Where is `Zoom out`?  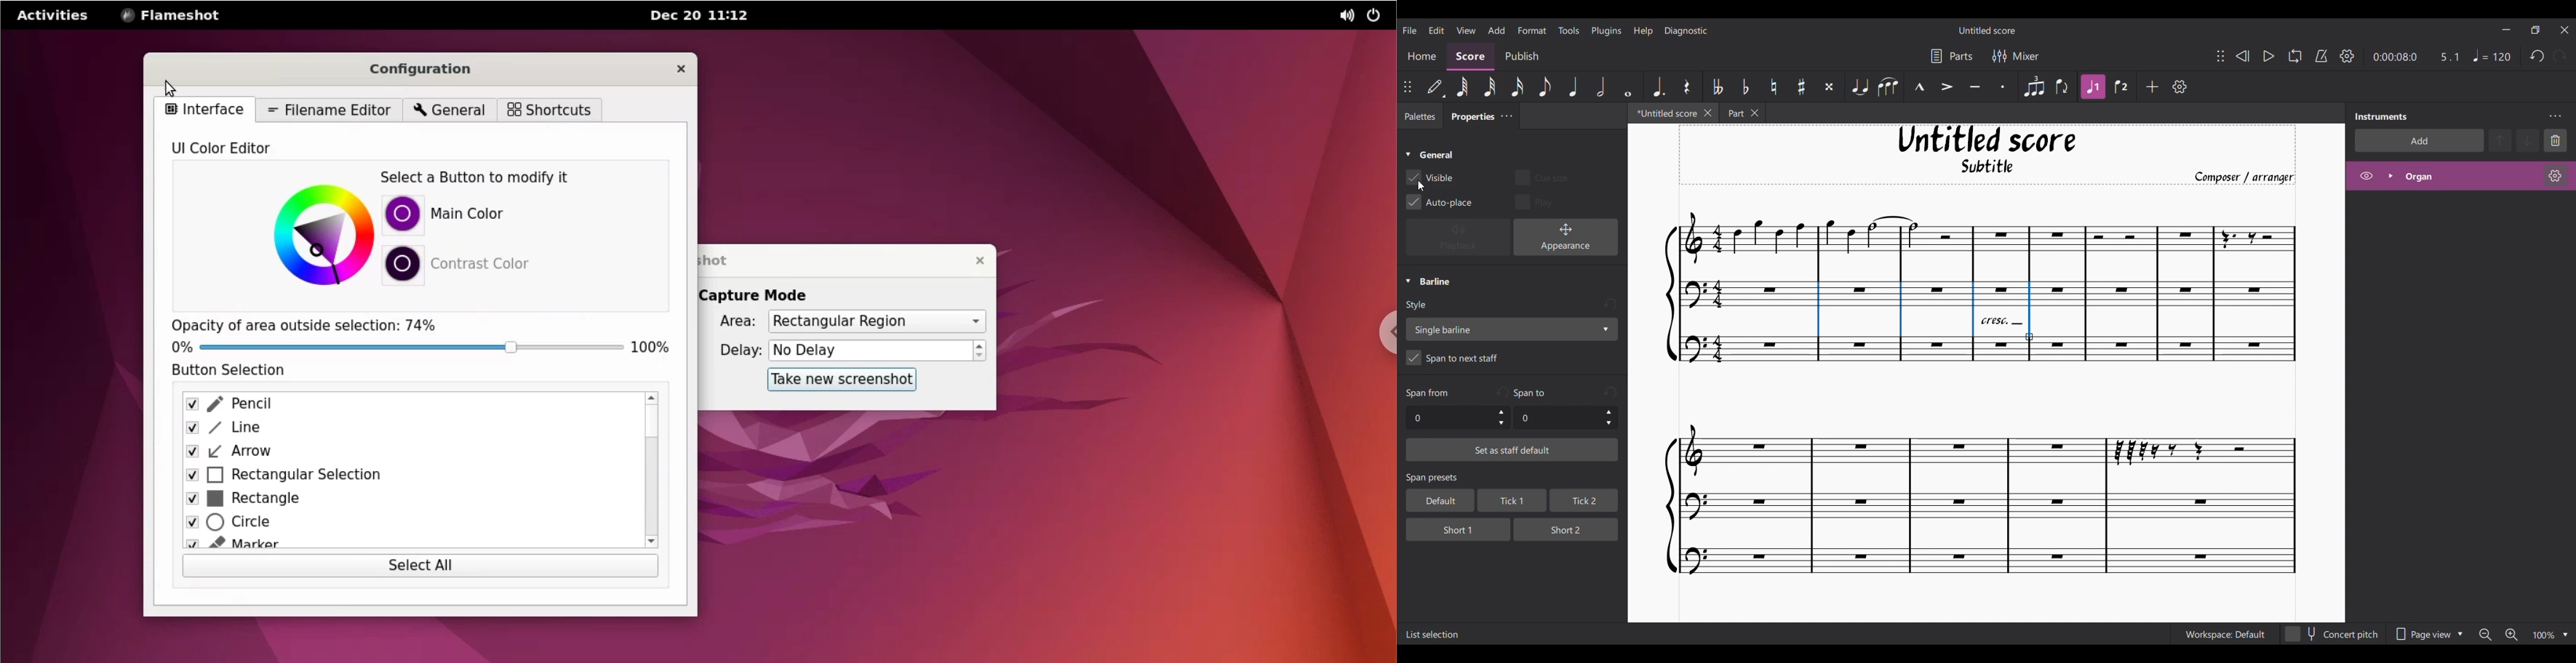 Zoom out is located at coordinates (2485, 635).